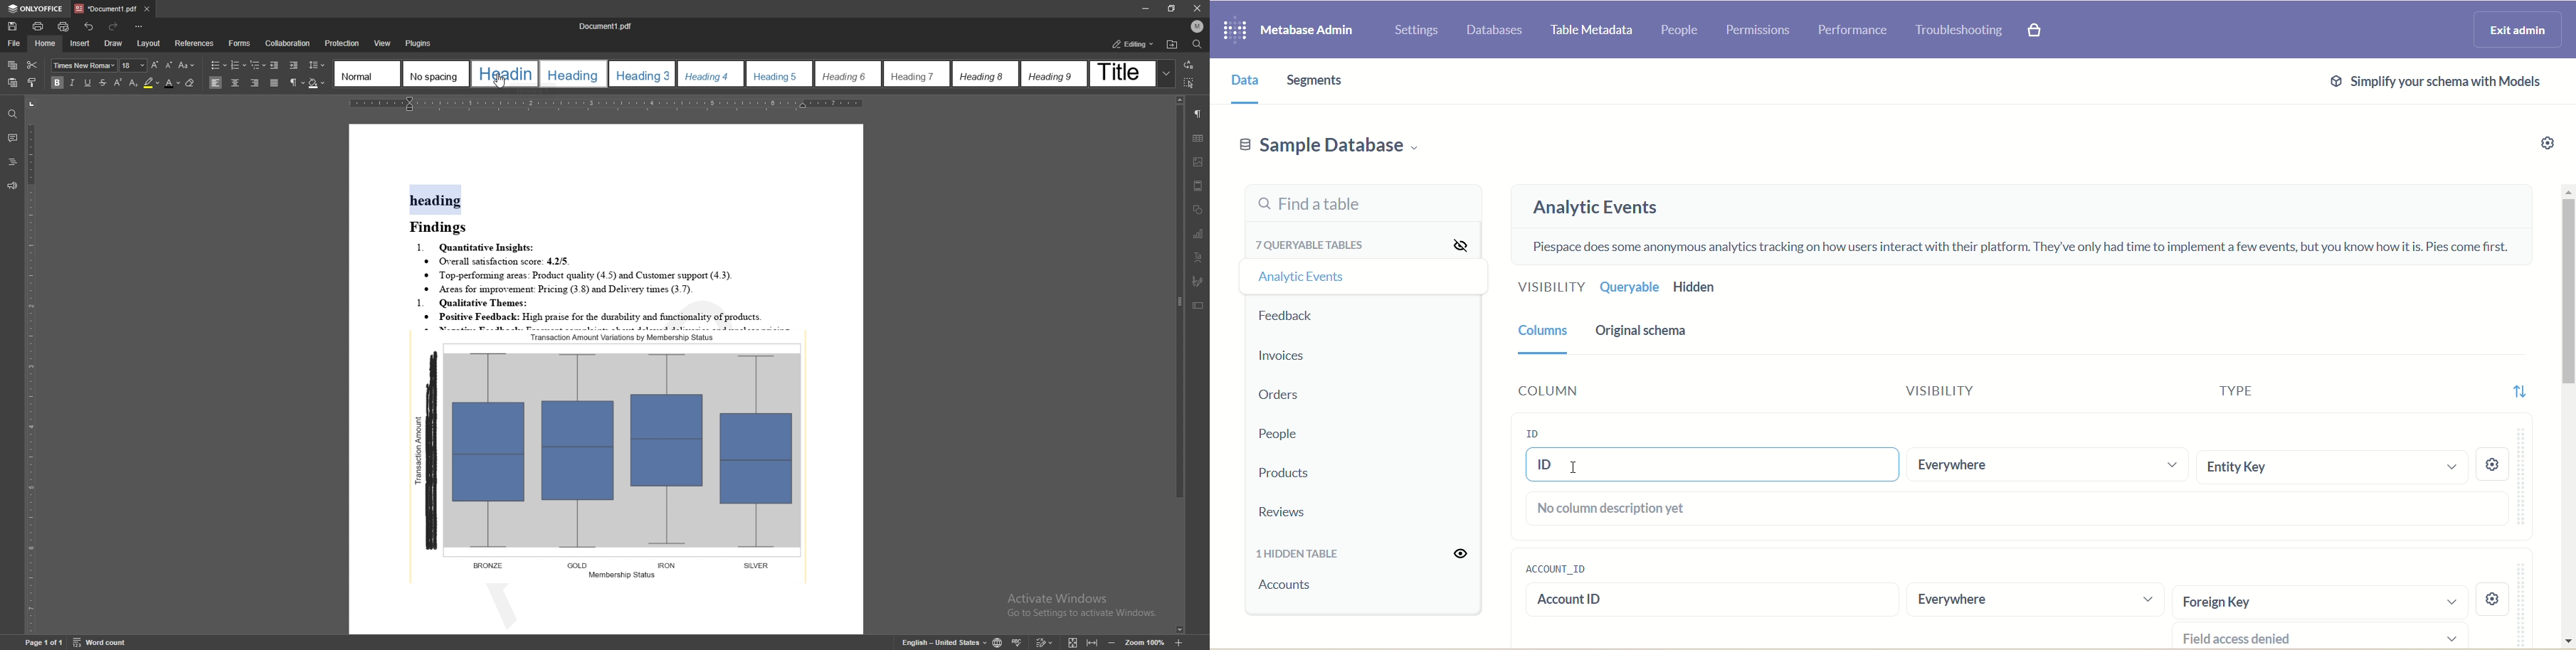 The width and height of the screenshot is (2576, 672). Describe the element at coordinates (1593, 31) in the screenshot. I see `Table metadata` at that location.